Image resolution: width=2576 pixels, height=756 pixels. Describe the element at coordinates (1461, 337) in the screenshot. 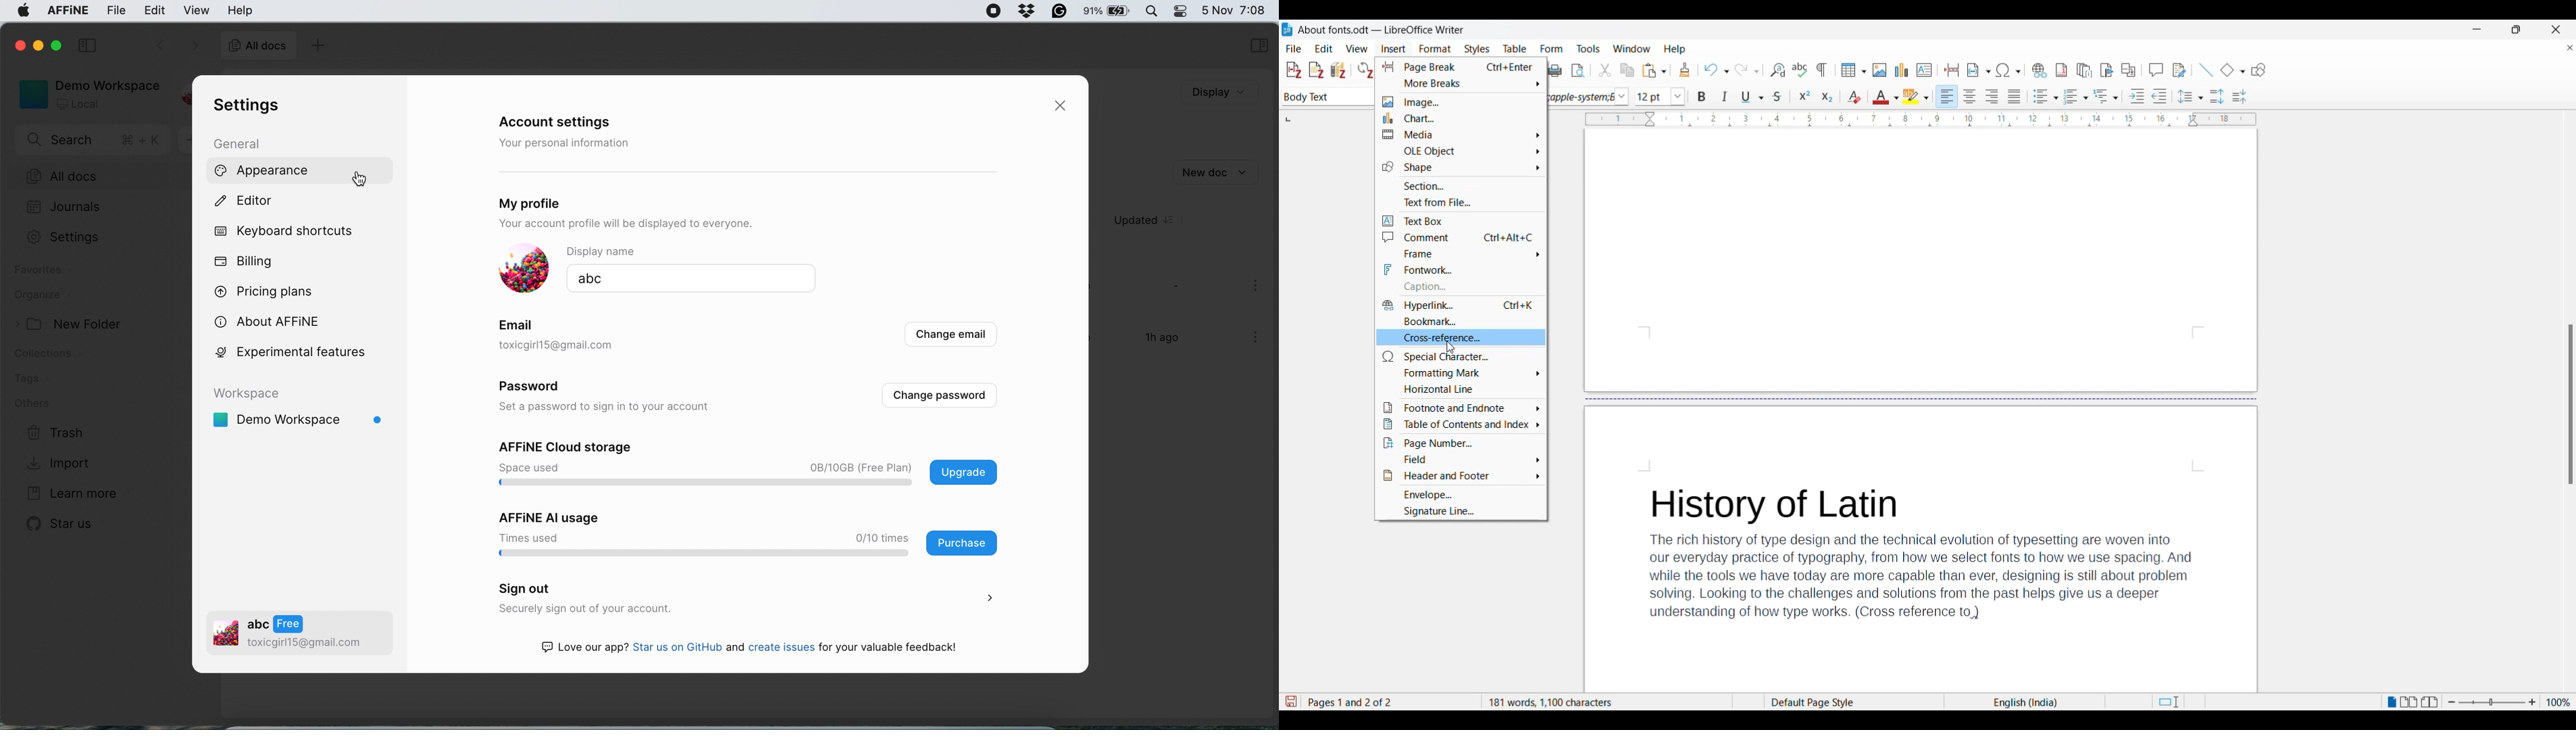

I see `Cross-reference, highlighted by cursor` at that location.